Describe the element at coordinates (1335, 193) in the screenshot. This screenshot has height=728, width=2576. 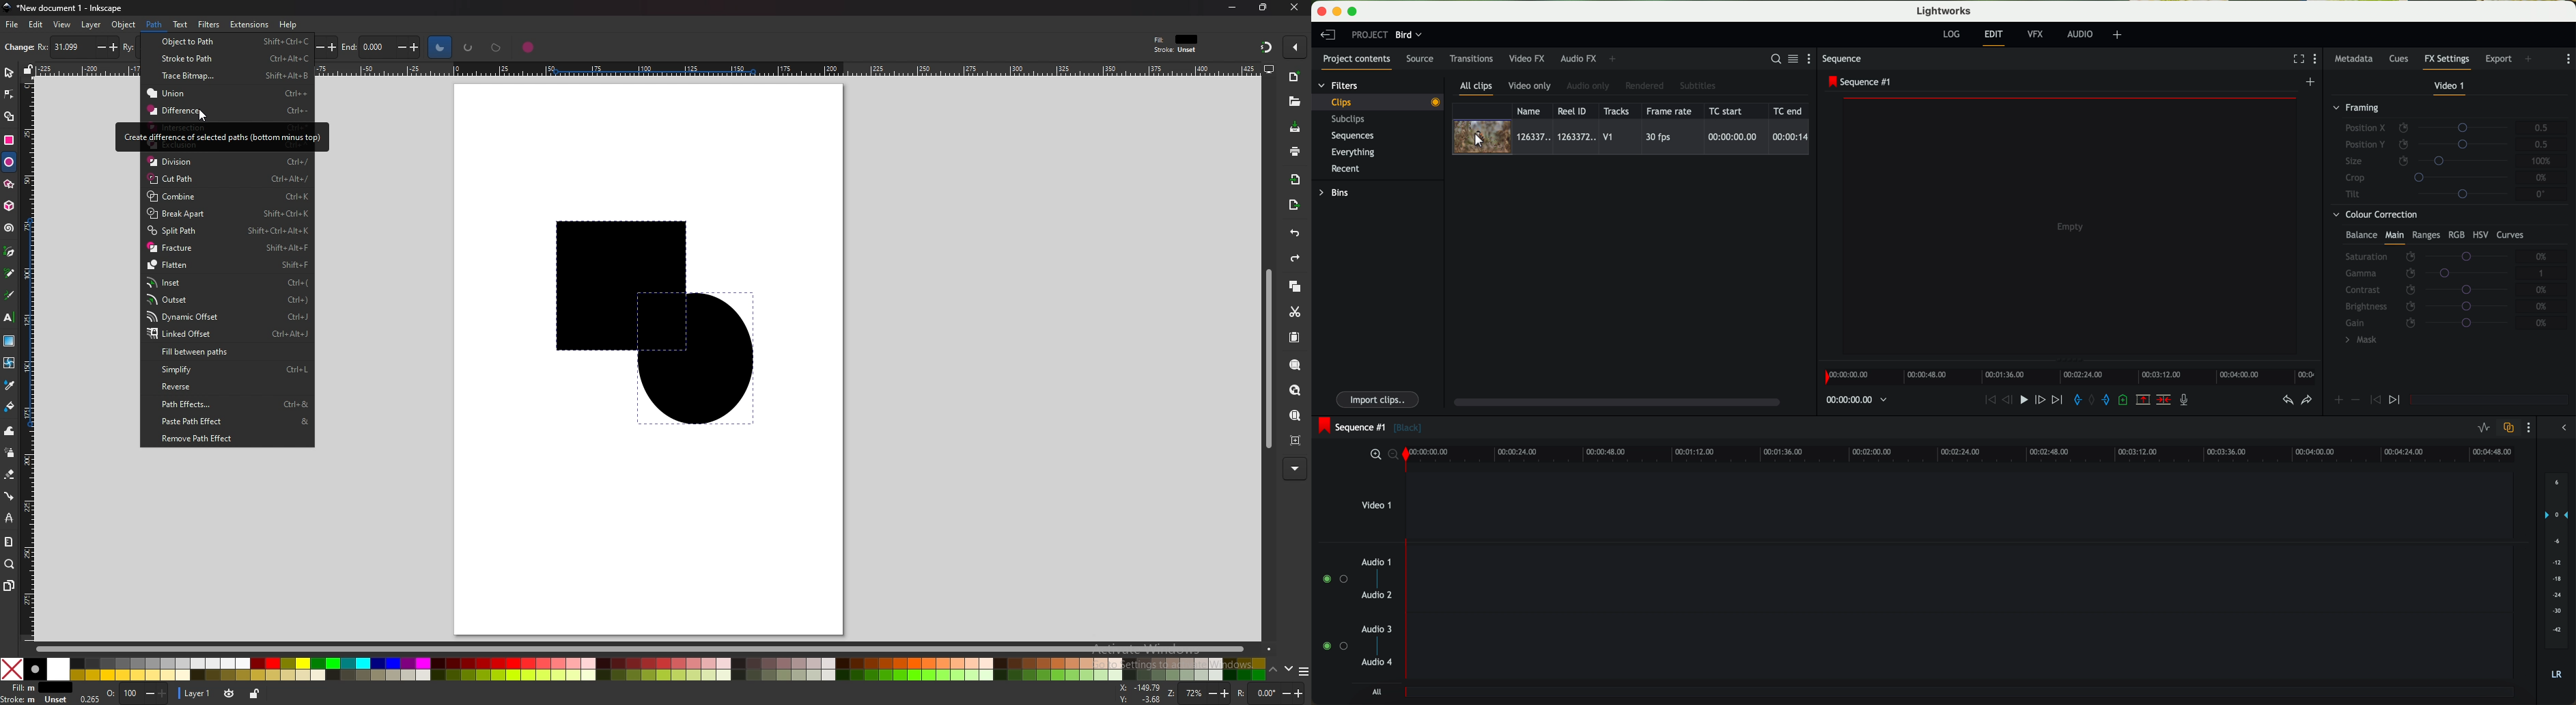
I see `bins` at that location.